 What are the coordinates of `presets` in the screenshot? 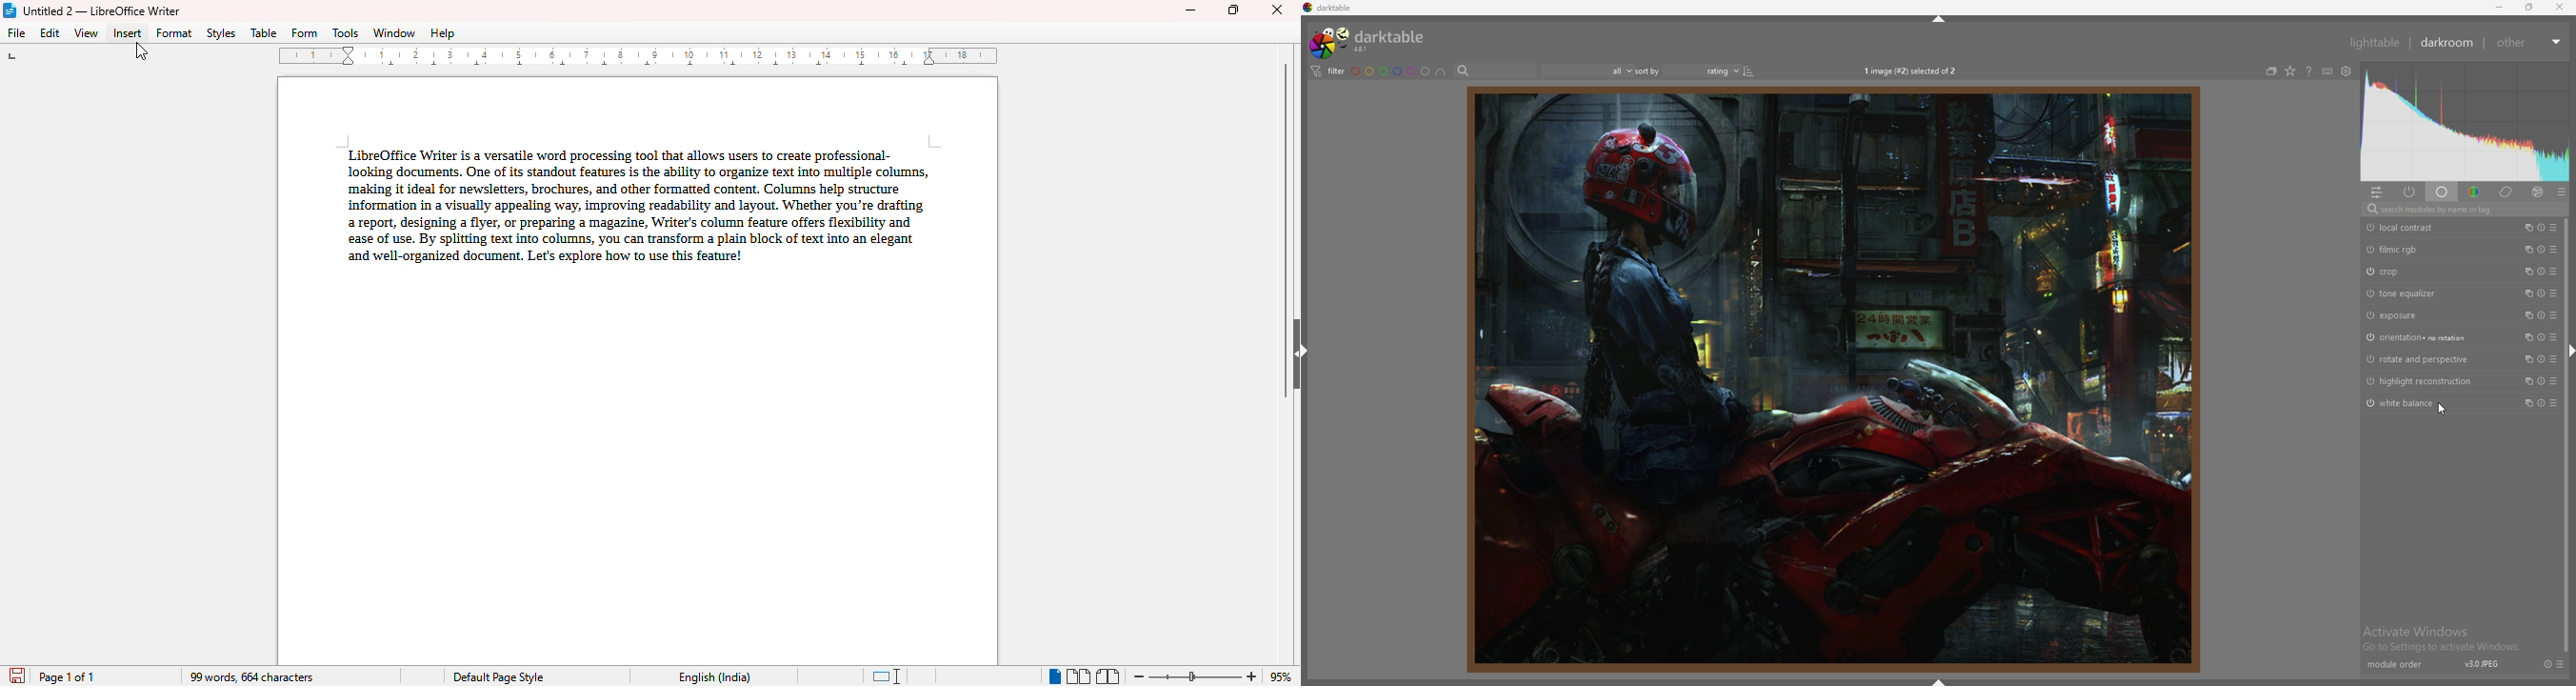 It's located at (2554, 249).